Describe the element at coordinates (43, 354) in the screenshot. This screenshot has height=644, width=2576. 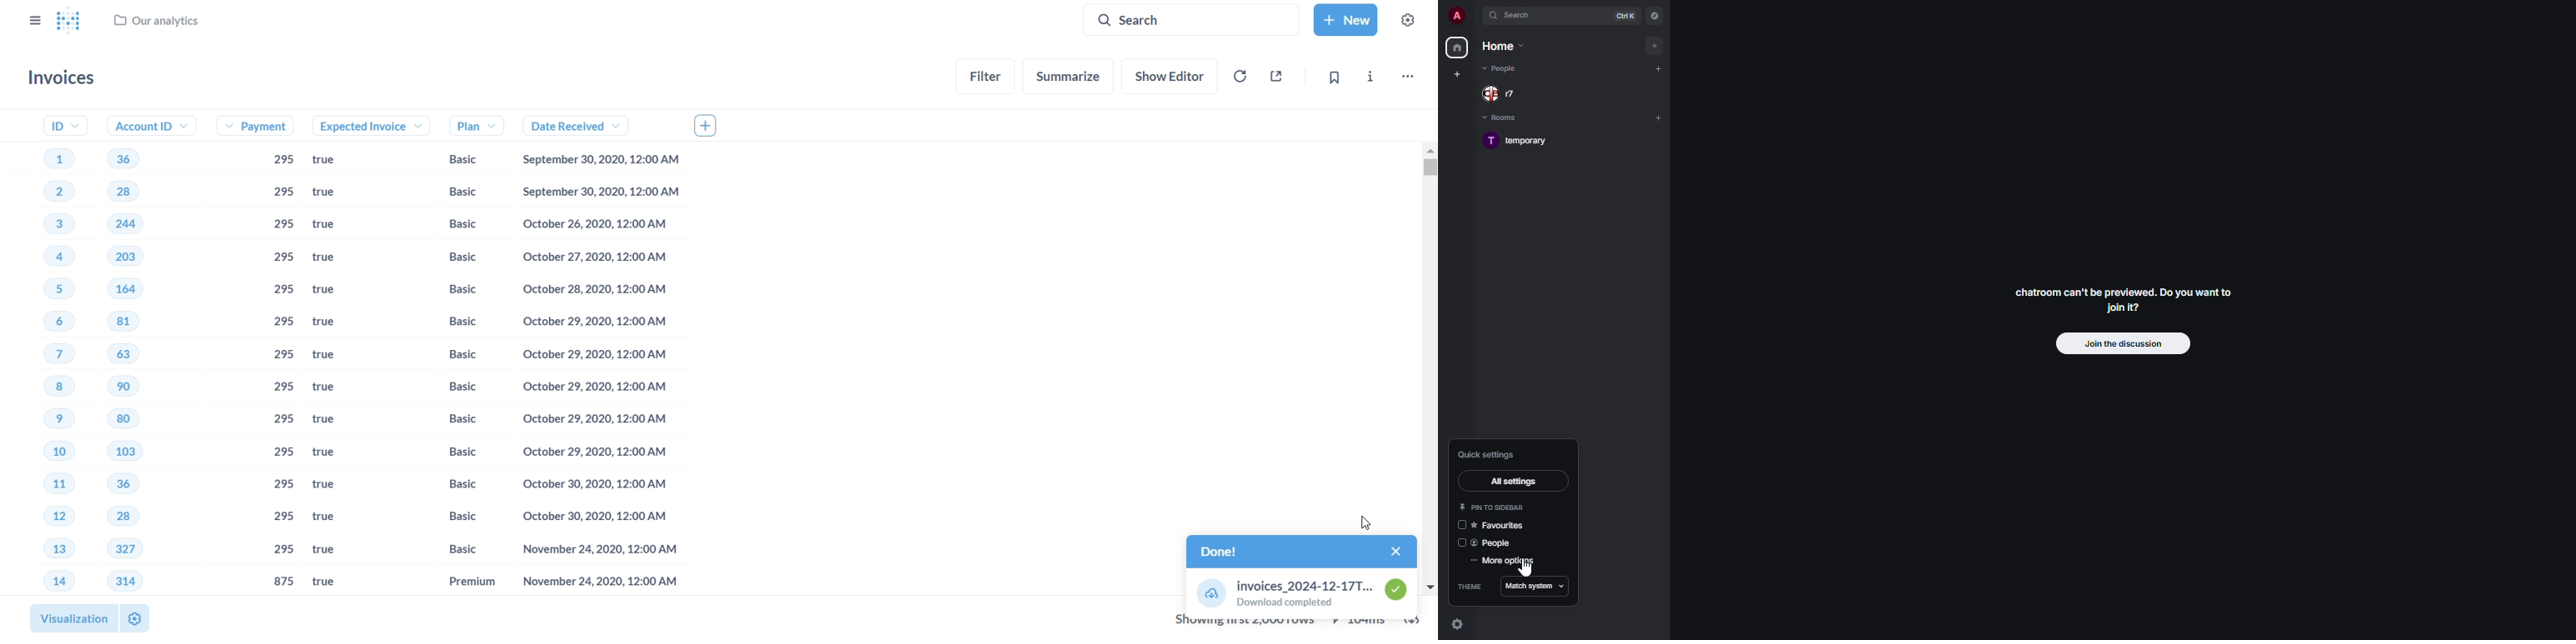
I see `7` at that location.